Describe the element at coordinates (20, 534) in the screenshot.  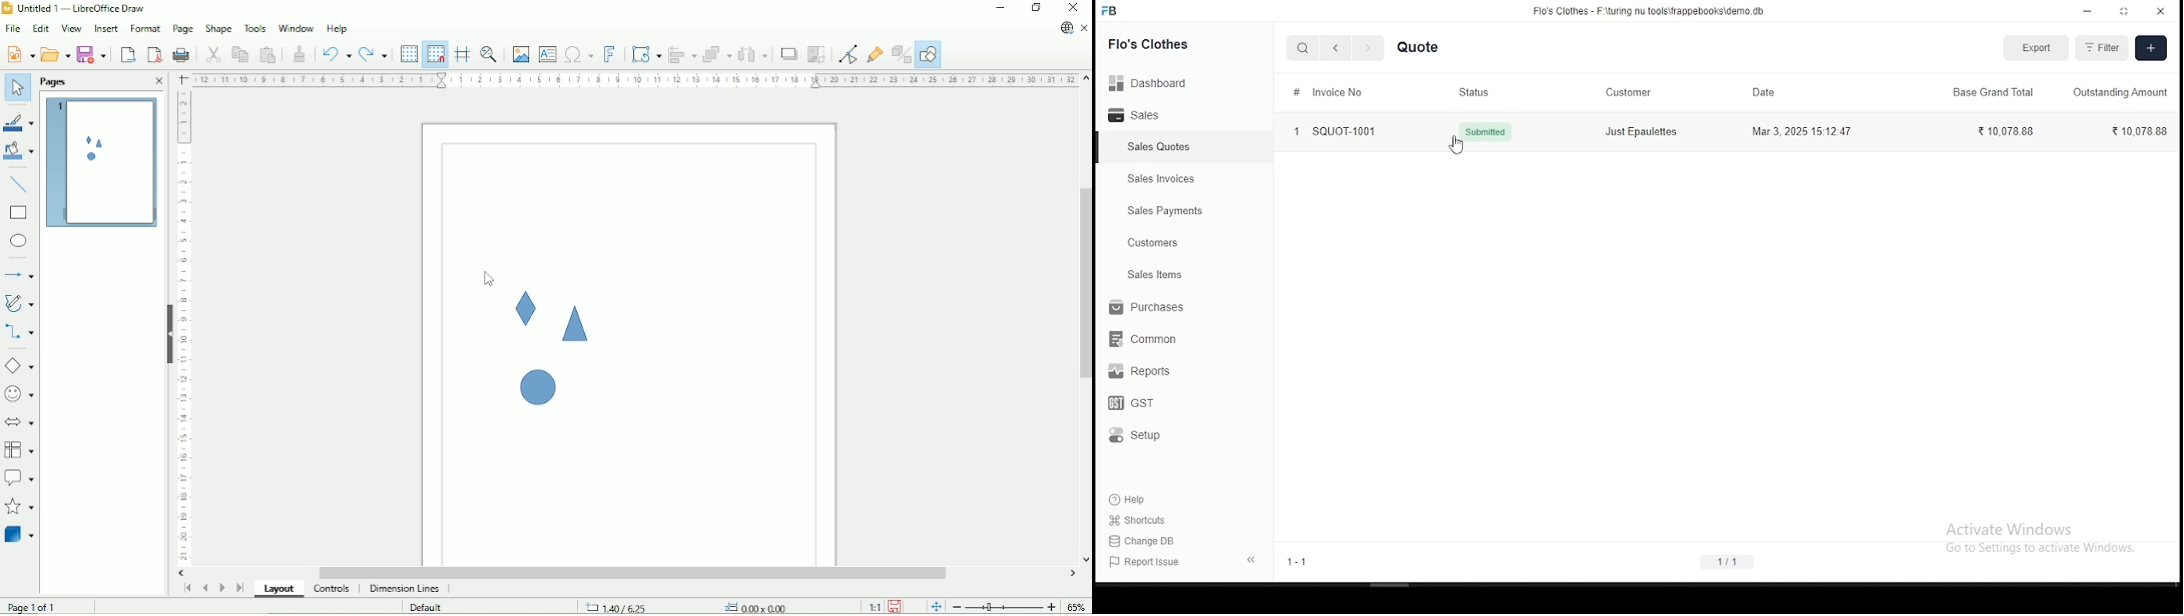
I see `3D Objects` at that location.